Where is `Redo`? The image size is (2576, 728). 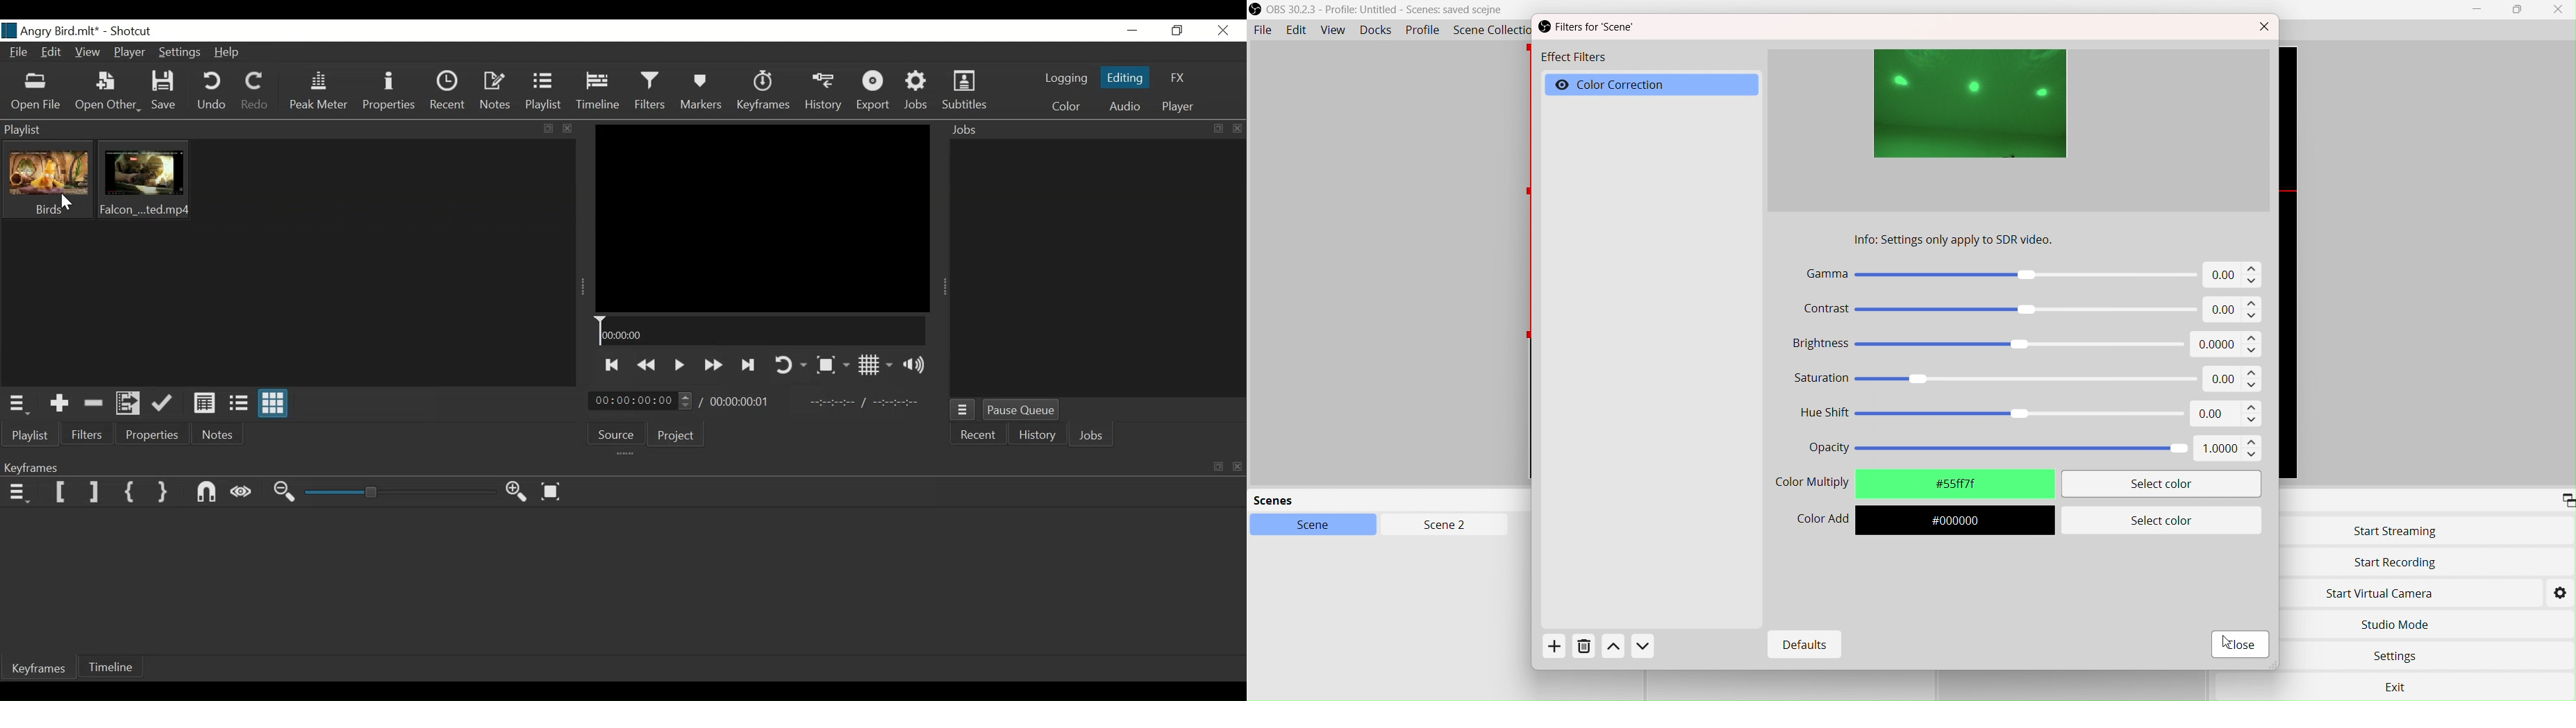
Redo is located at coordinates (255, 92).